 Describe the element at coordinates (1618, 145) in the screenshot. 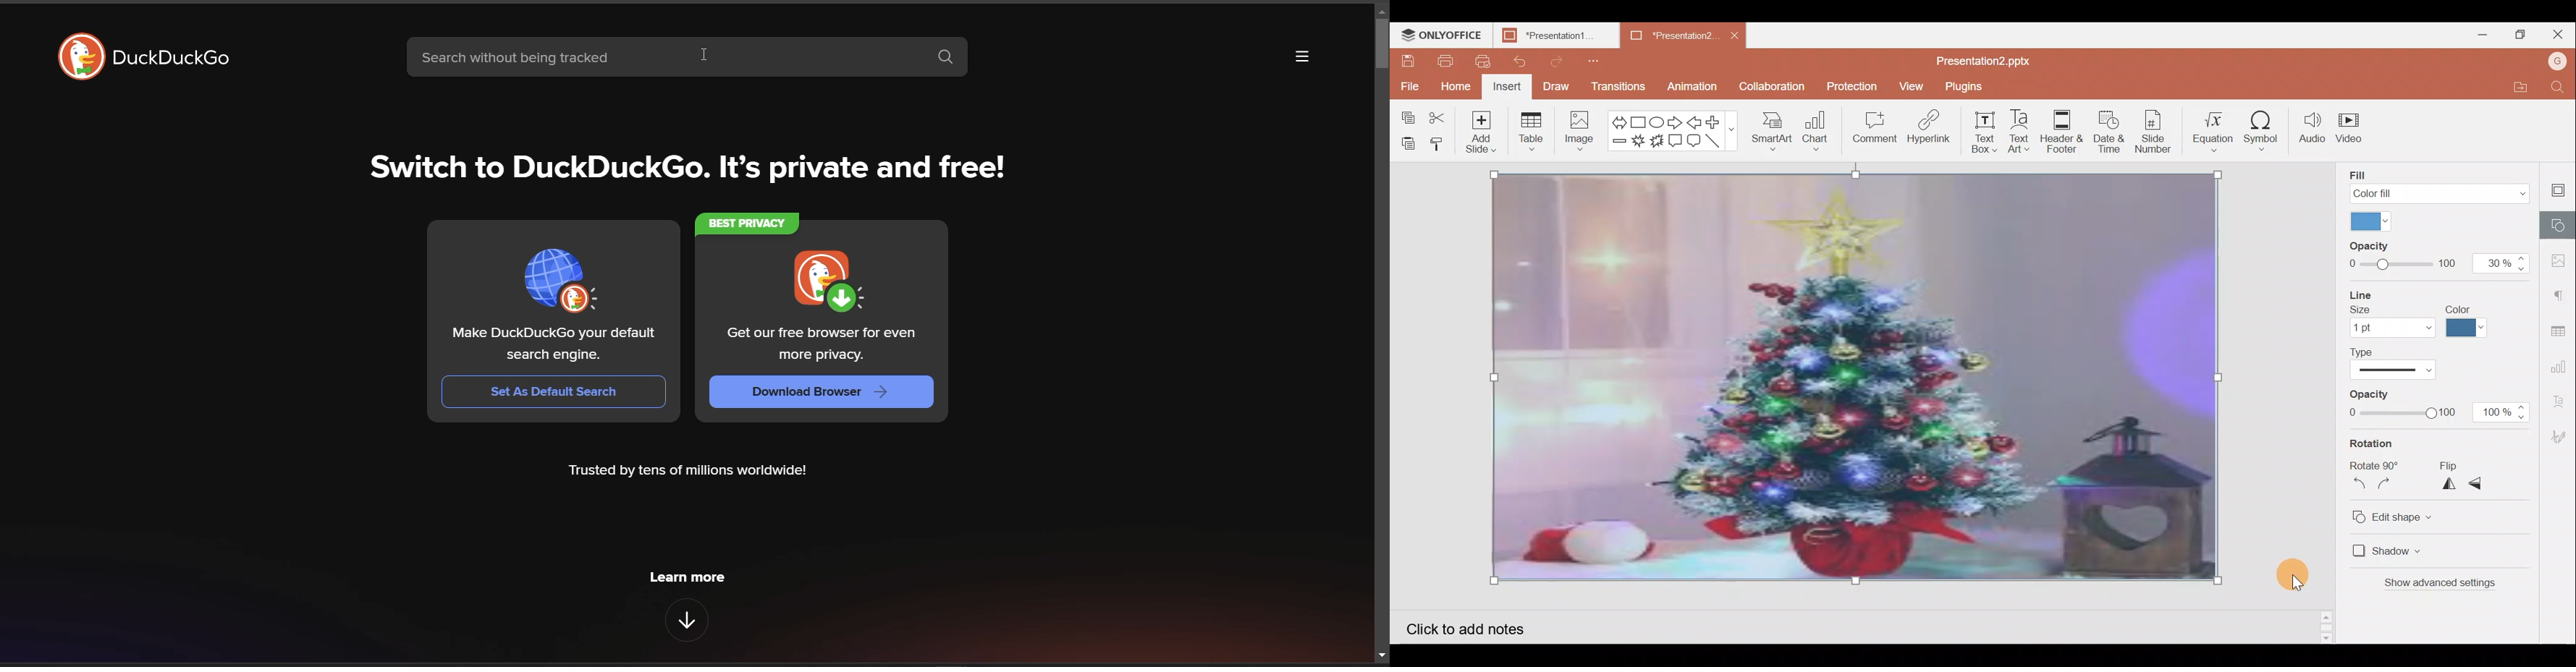

I see `Minus` at that location.